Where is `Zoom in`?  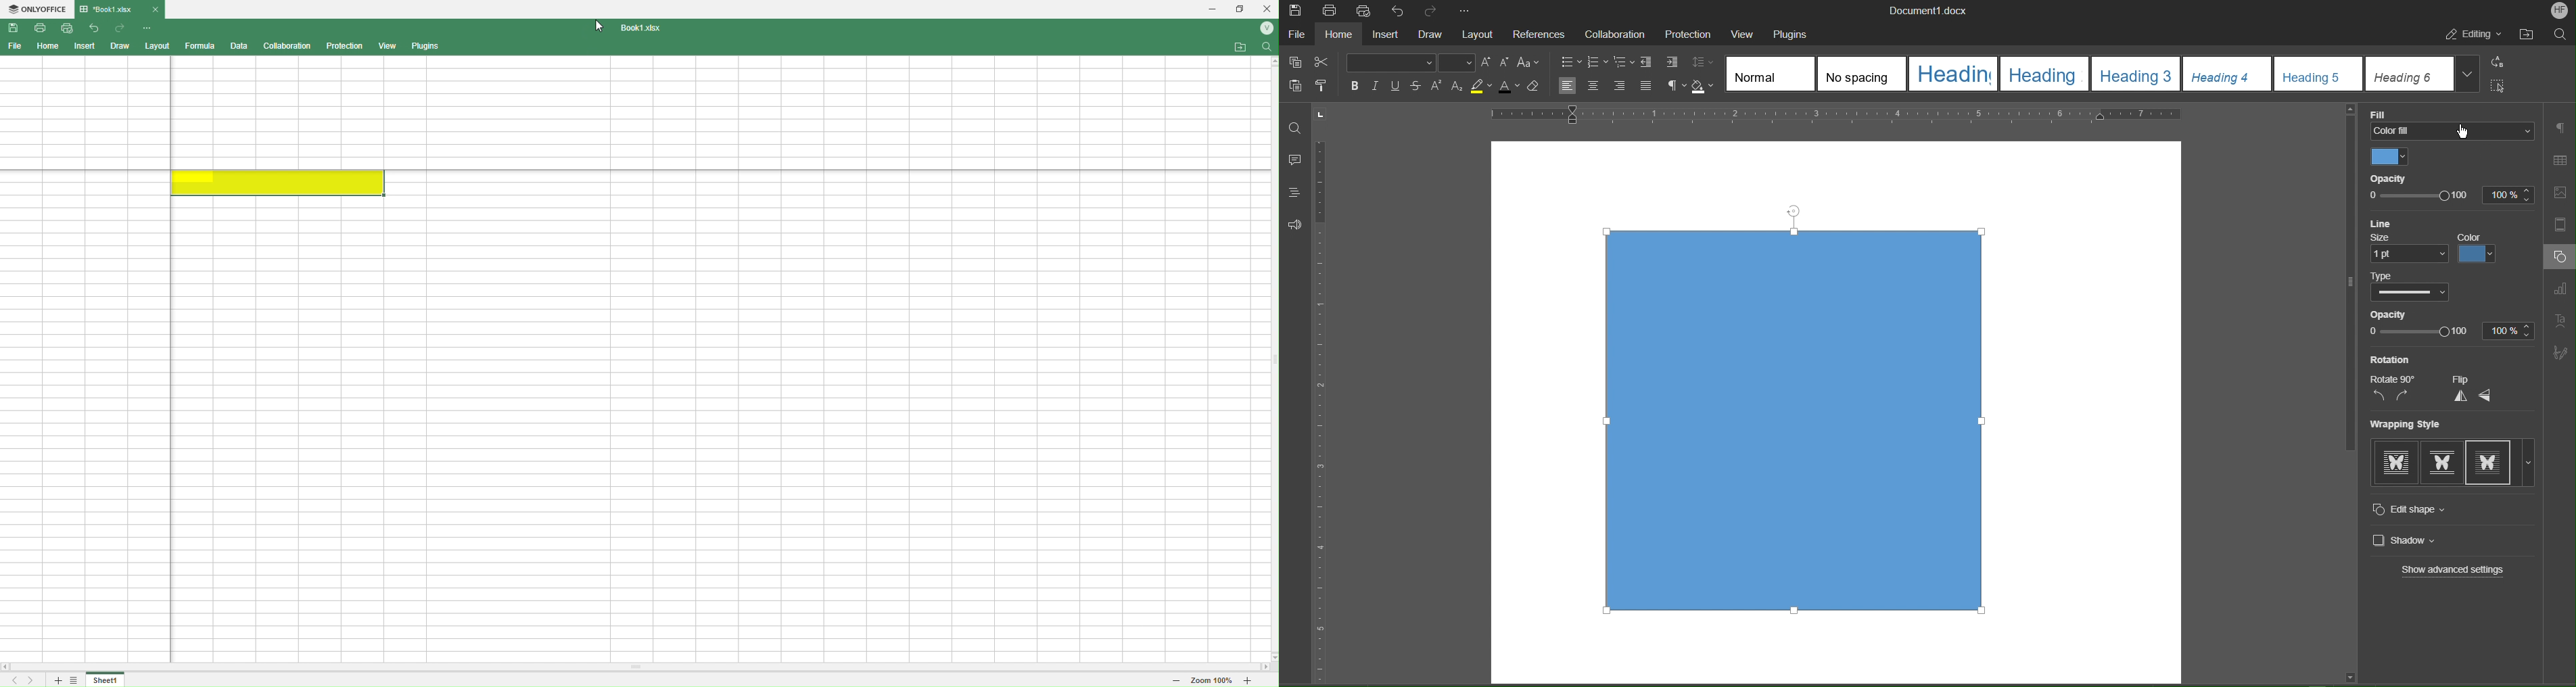 Zoom in is located at coordinates (1260, 682).